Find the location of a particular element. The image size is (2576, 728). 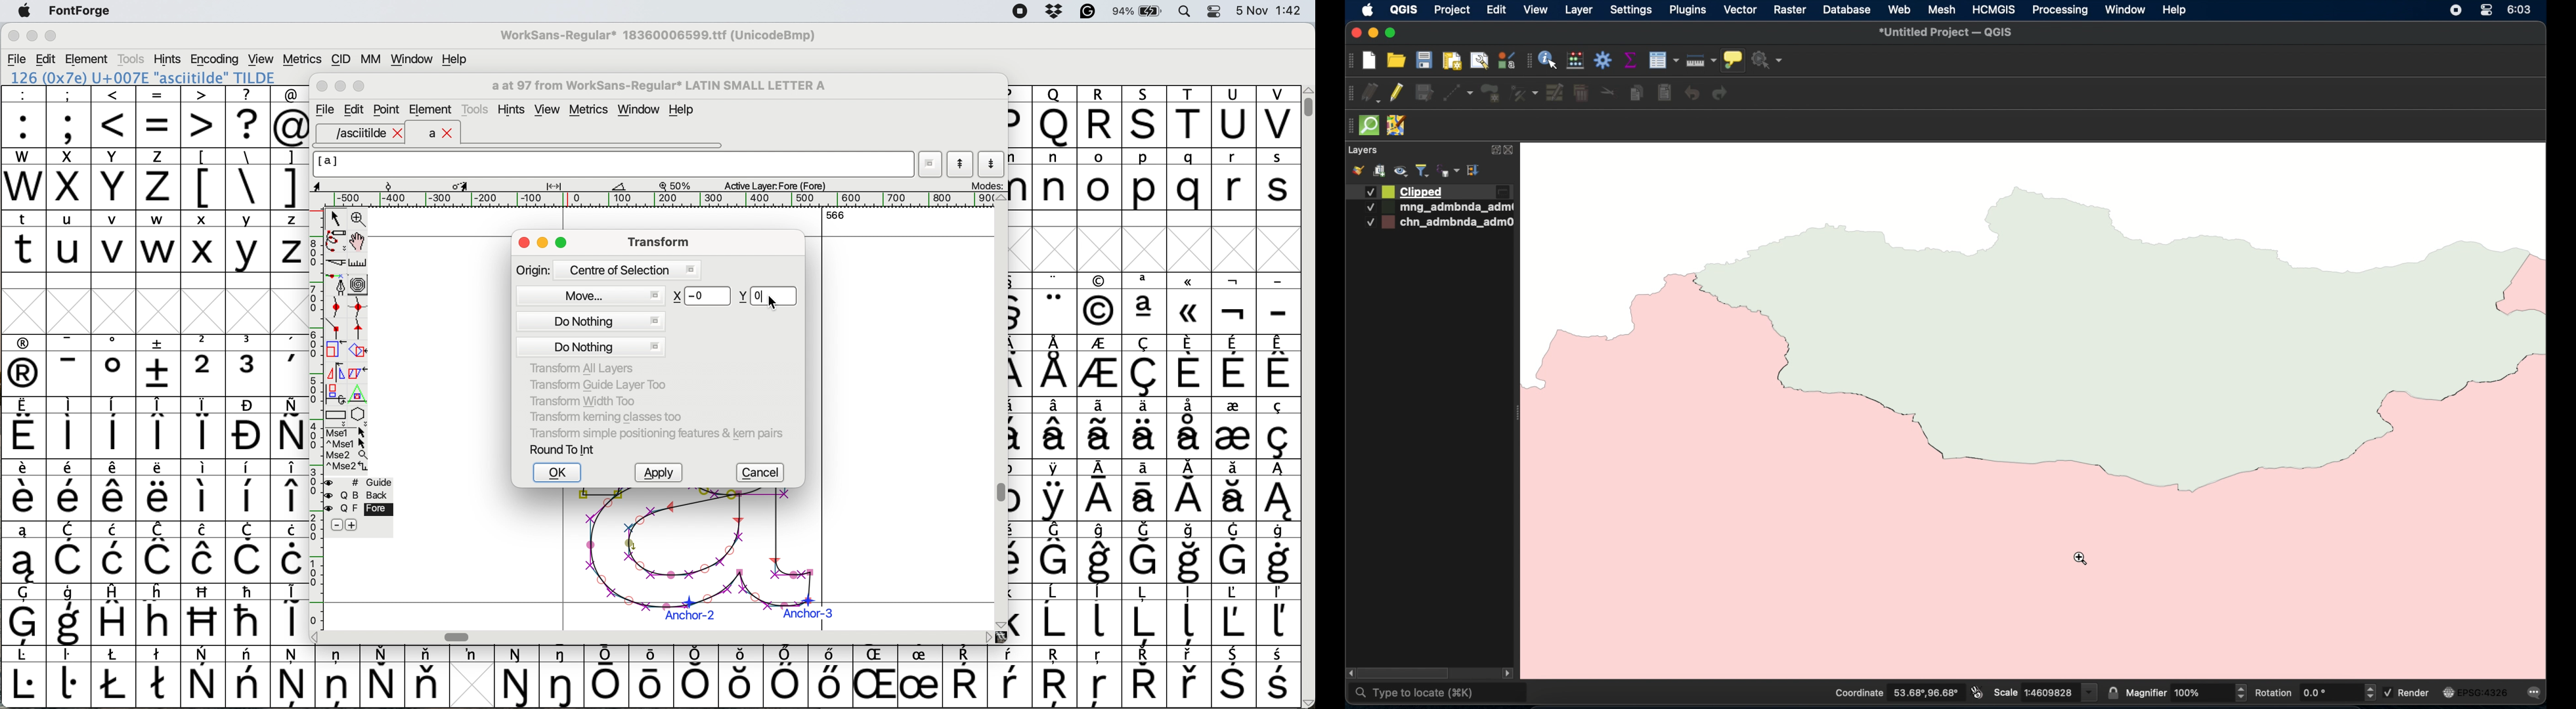

symbol is located at coordinates (1234, 366).